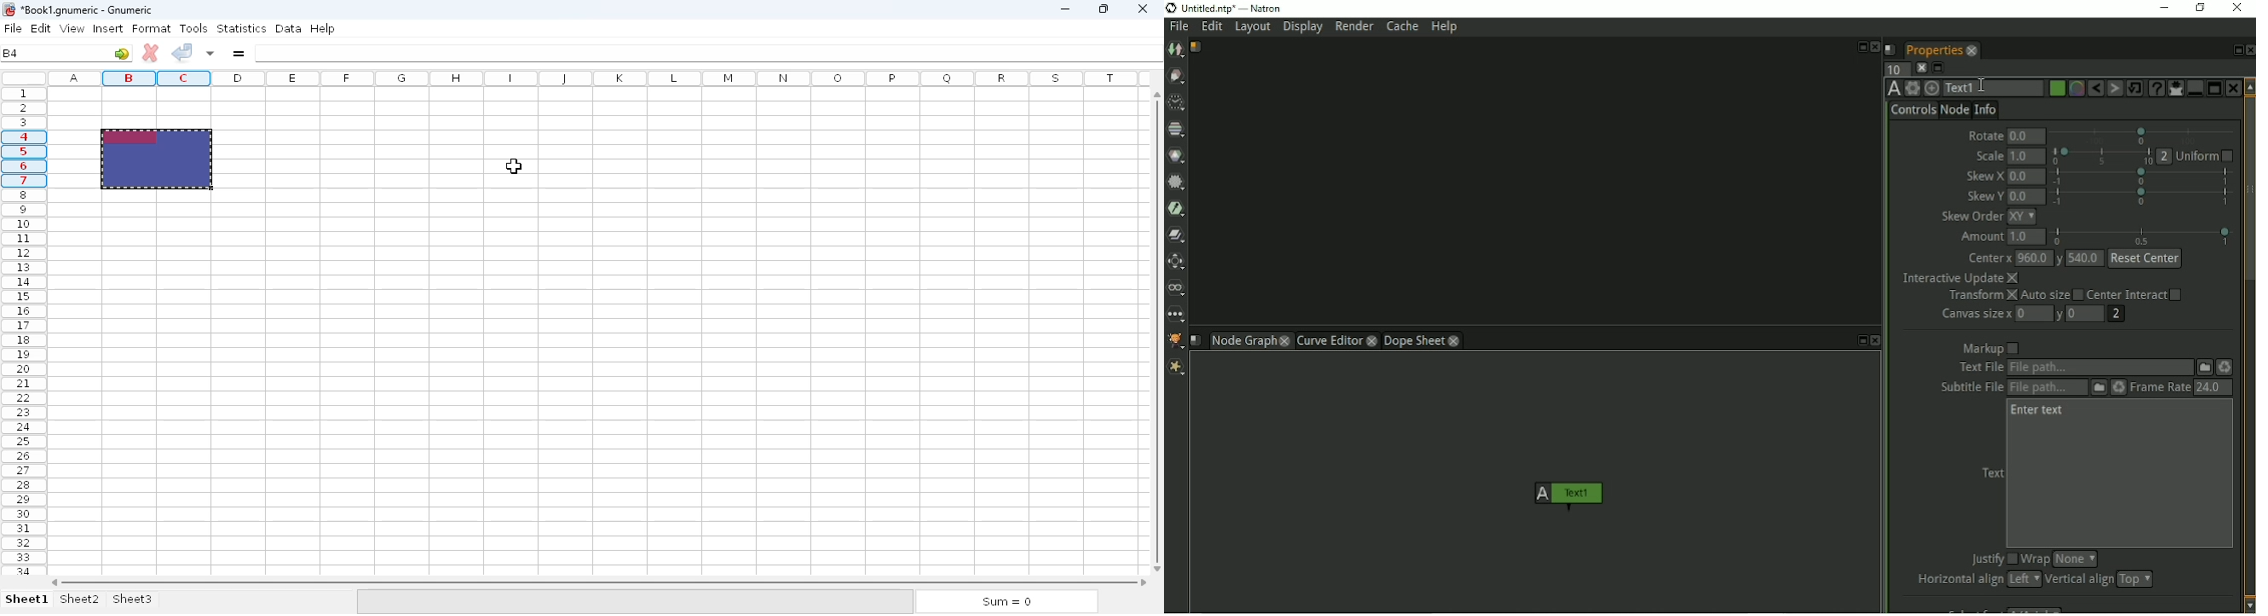  Describe the element at coordinates (2175, 88) in the screenshot. I see `Show/hide all parameters` at that location.